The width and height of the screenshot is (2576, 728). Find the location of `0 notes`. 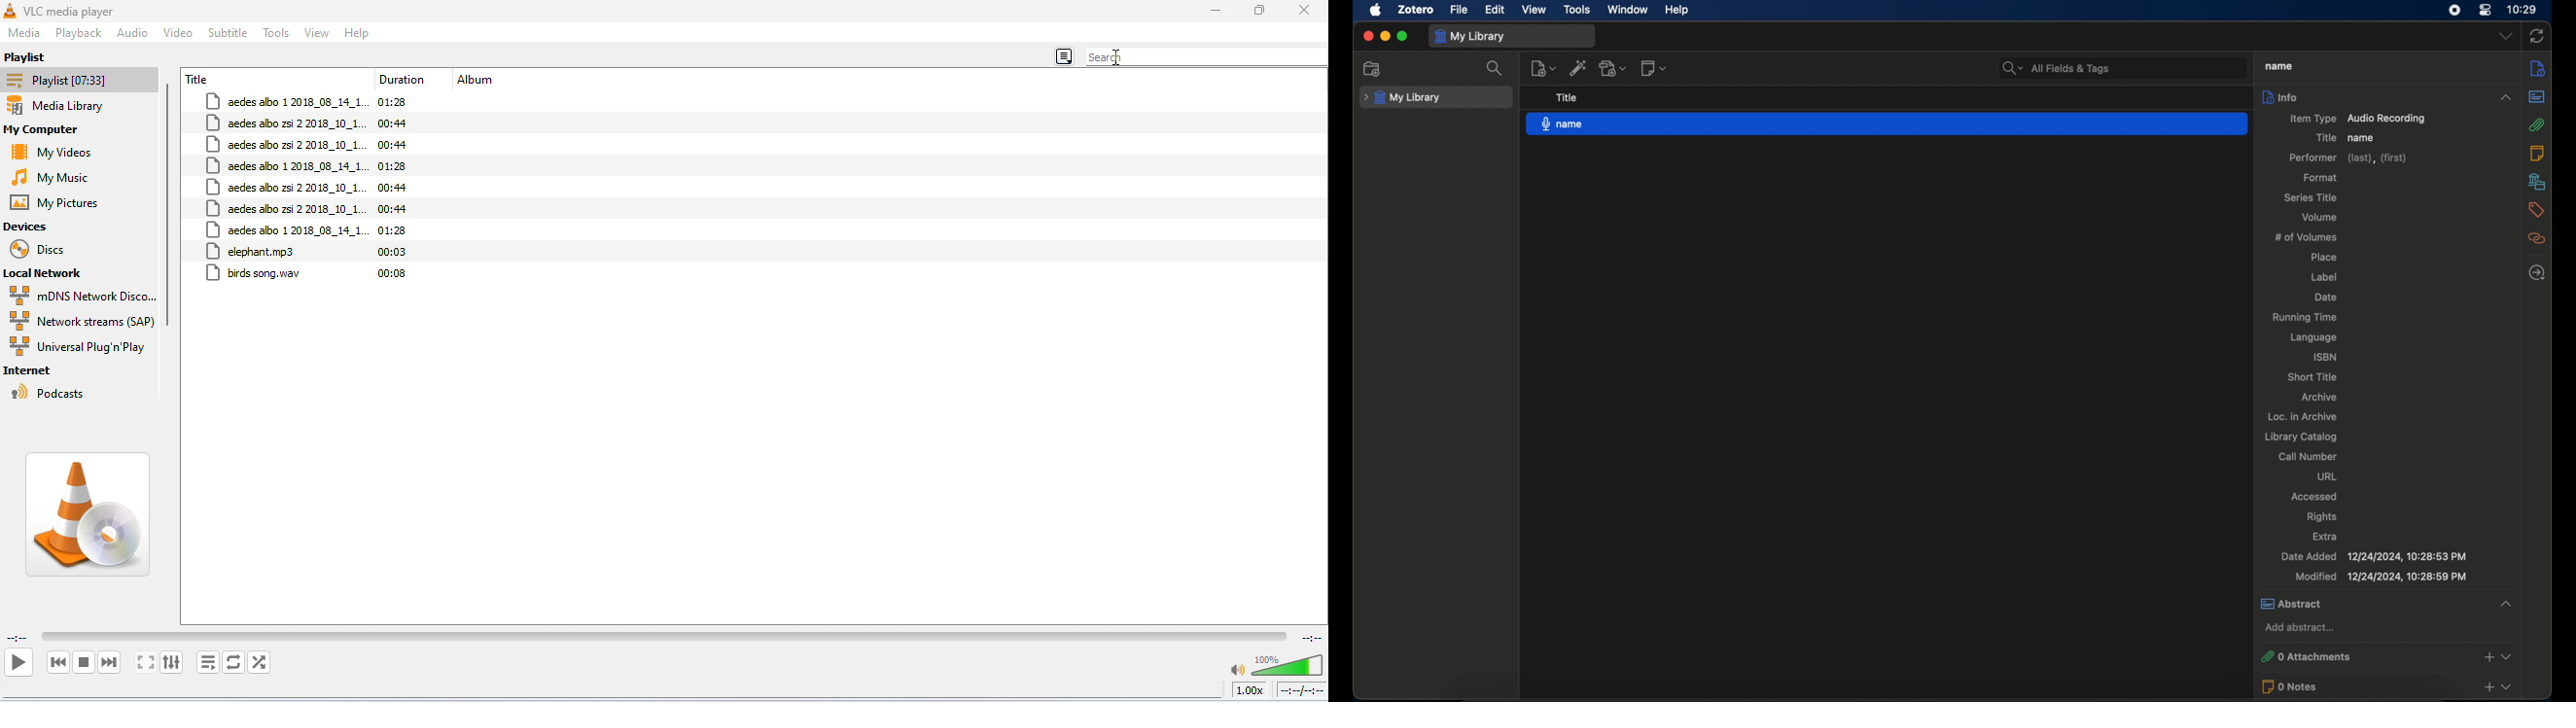

0 notes is located at coordinates (2389, 686).